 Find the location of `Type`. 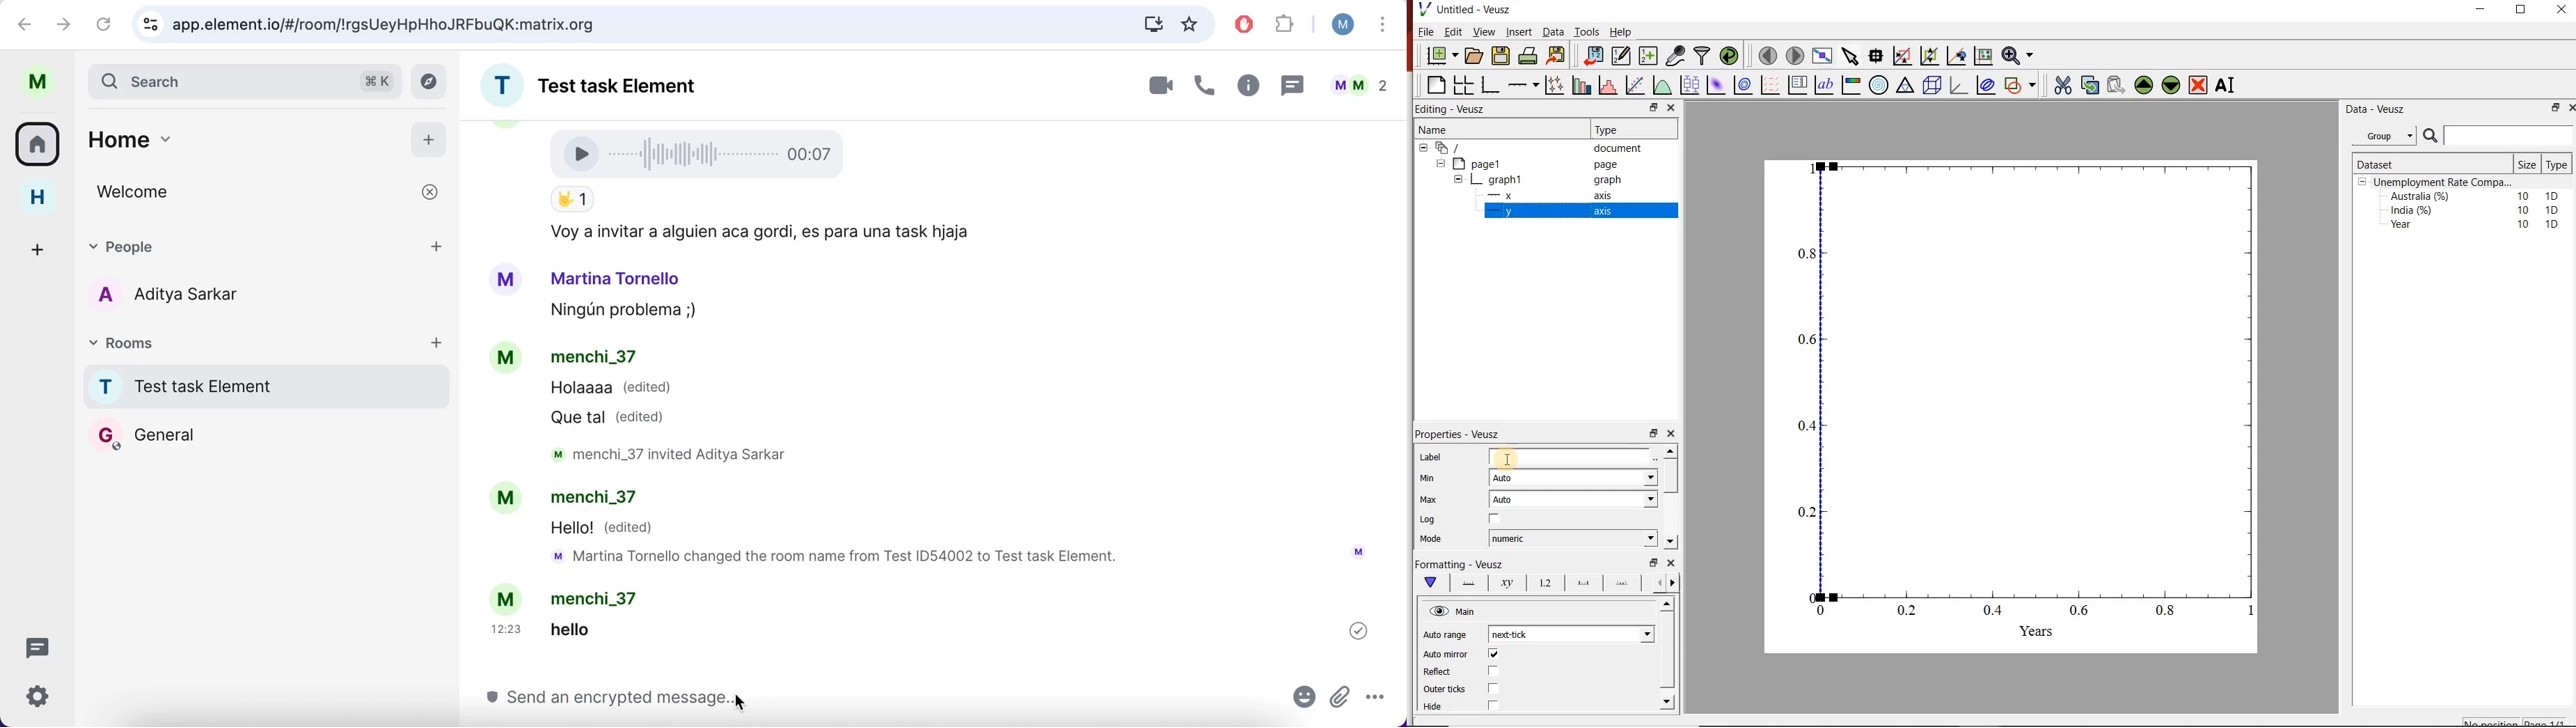

Type is located at coordinates (2556, 165).